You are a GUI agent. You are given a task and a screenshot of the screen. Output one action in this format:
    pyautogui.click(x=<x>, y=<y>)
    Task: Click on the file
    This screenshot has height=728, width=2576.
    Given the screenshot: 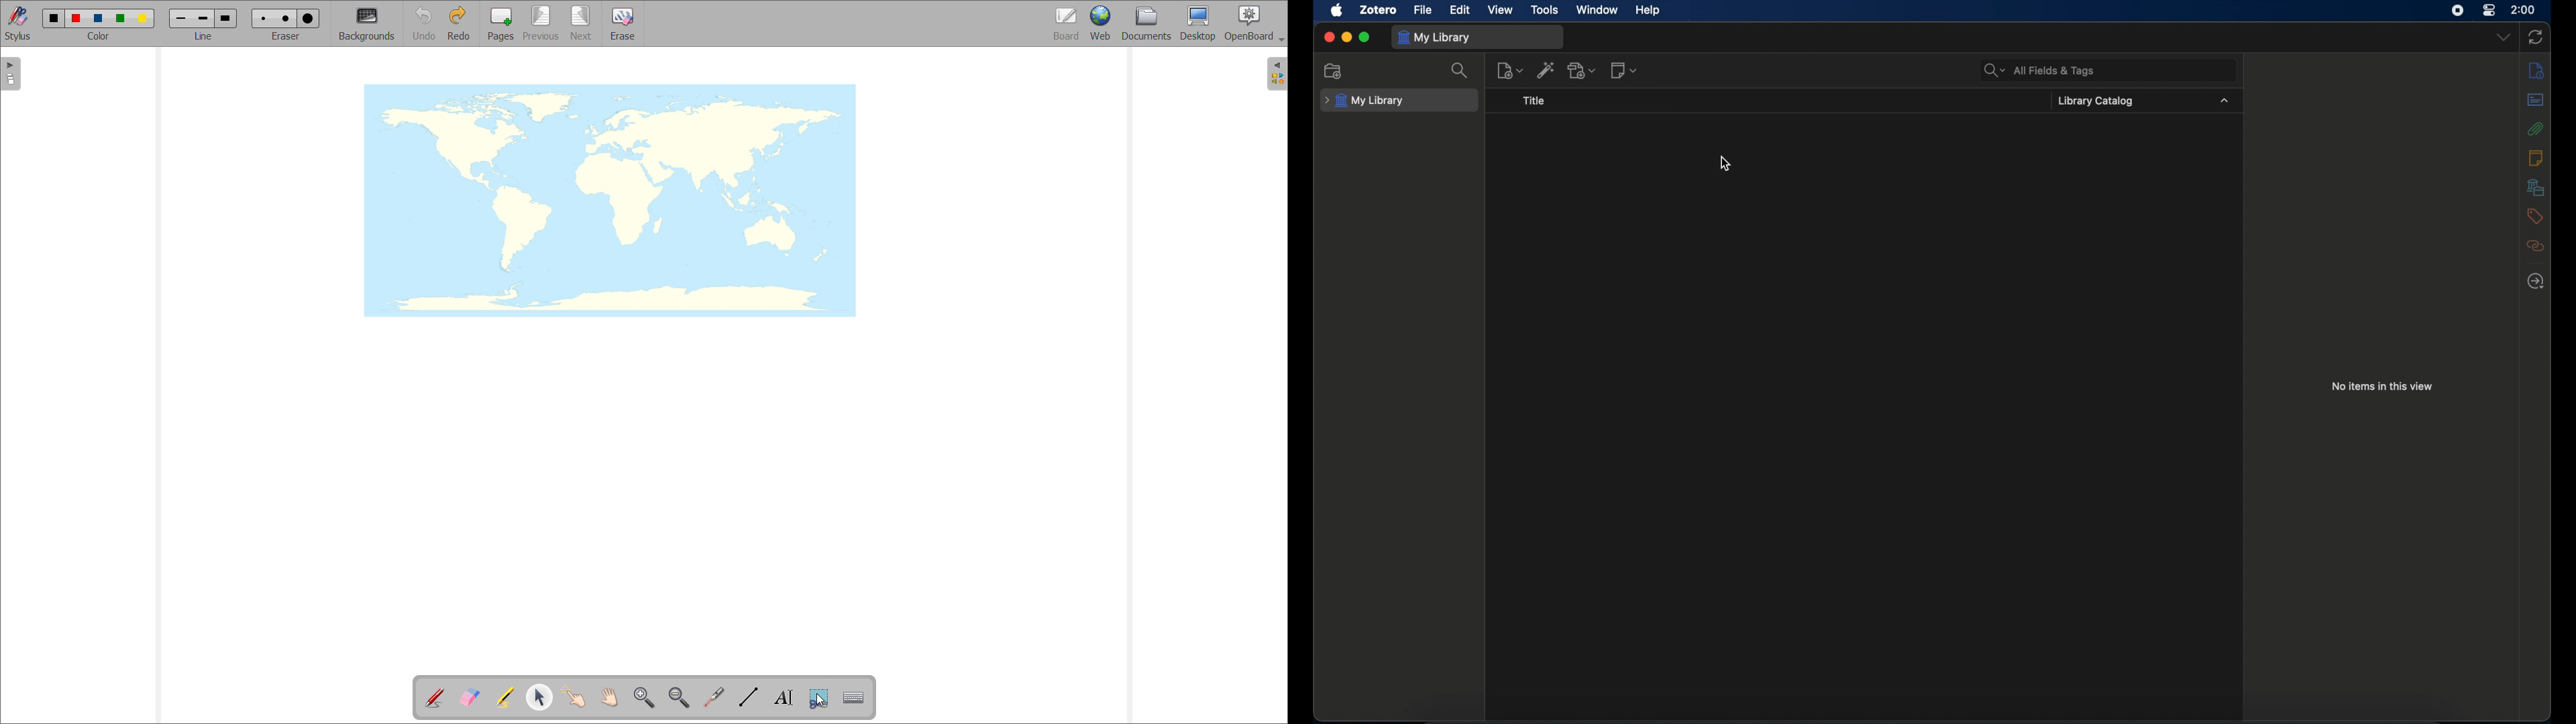 What is the action you would take?
    pyautogui.click(x=1424, y=10)
    